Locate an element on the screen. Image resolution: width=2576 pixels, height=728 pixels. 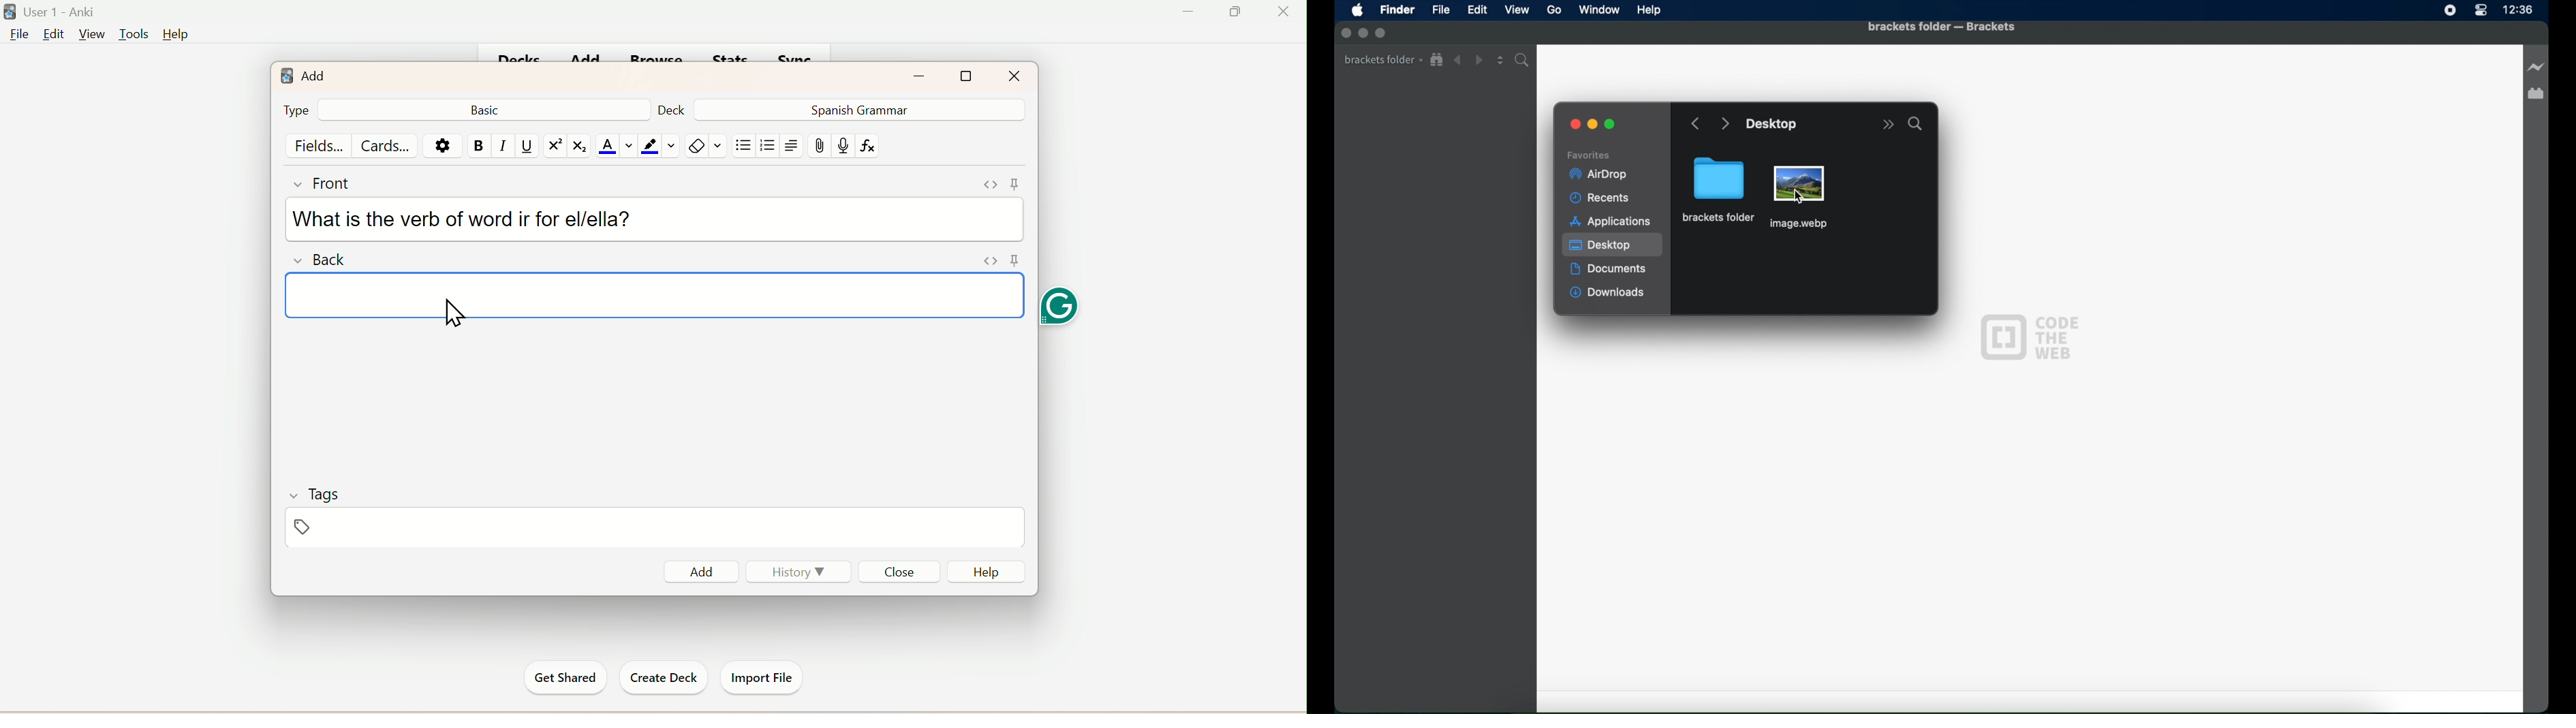
image file is located at coordinates (1799, 199).